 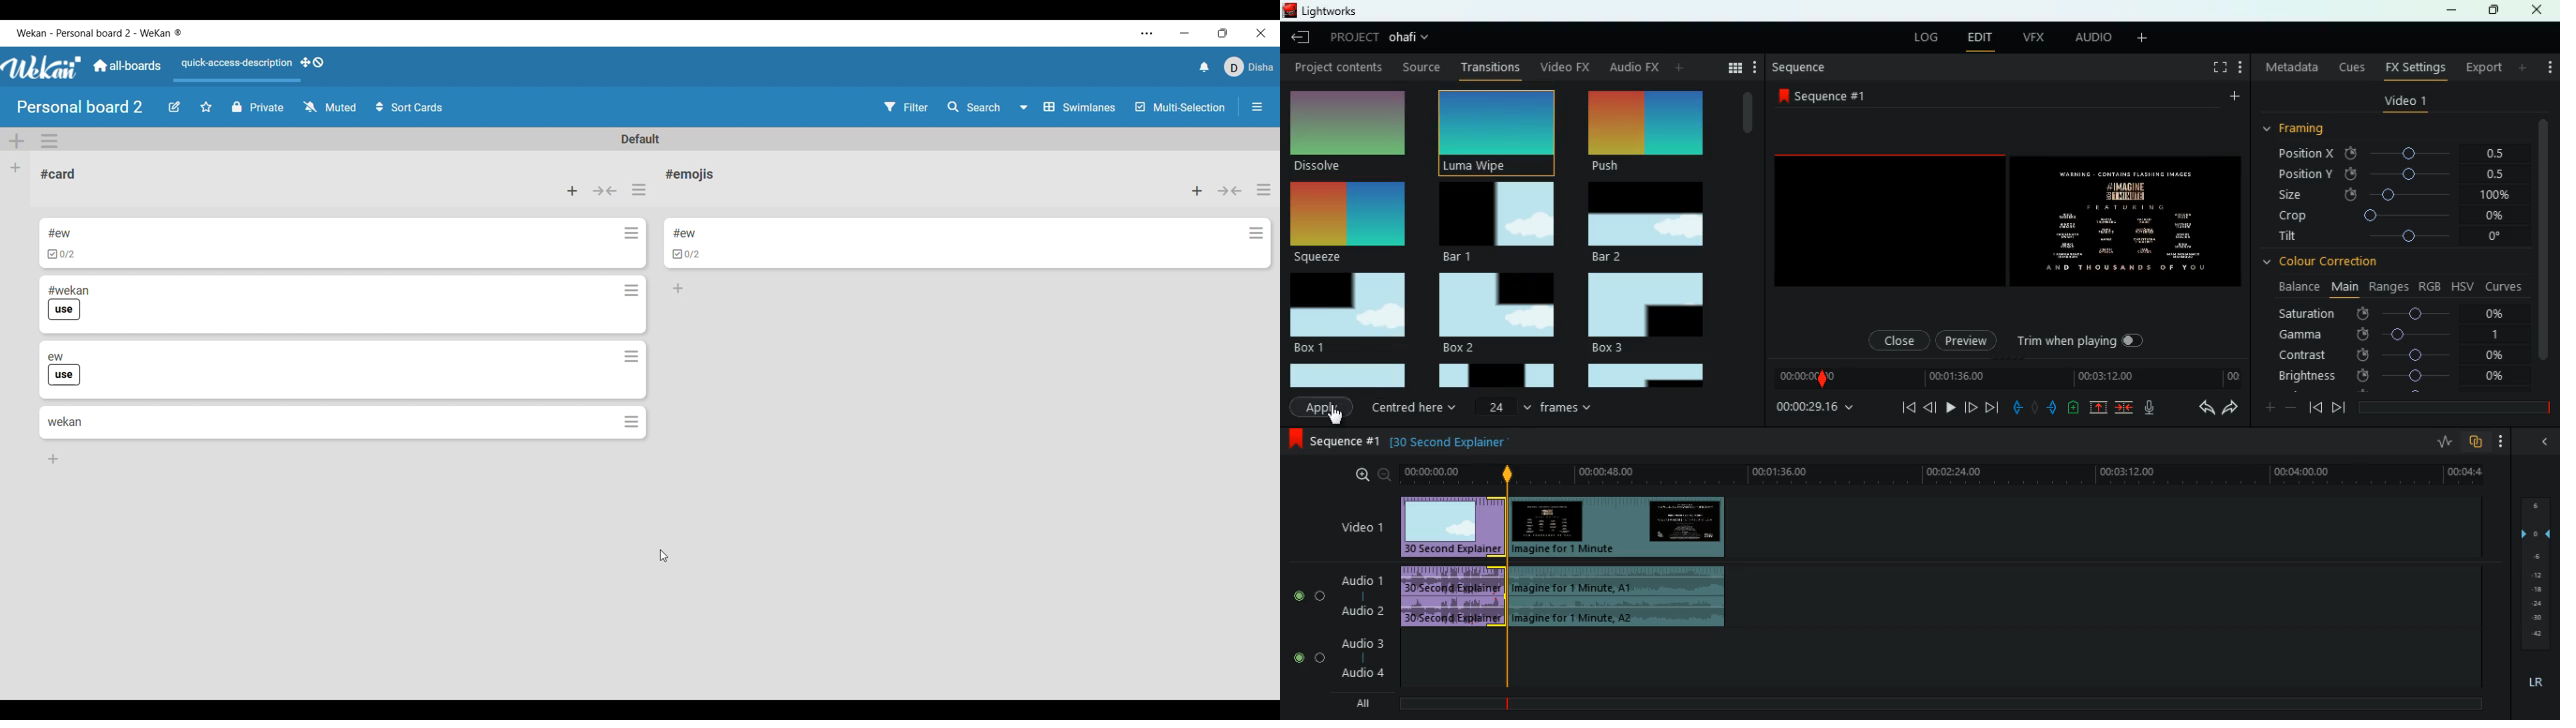 I want to click on Show desktop drag handles, so click(x=312, y=62).